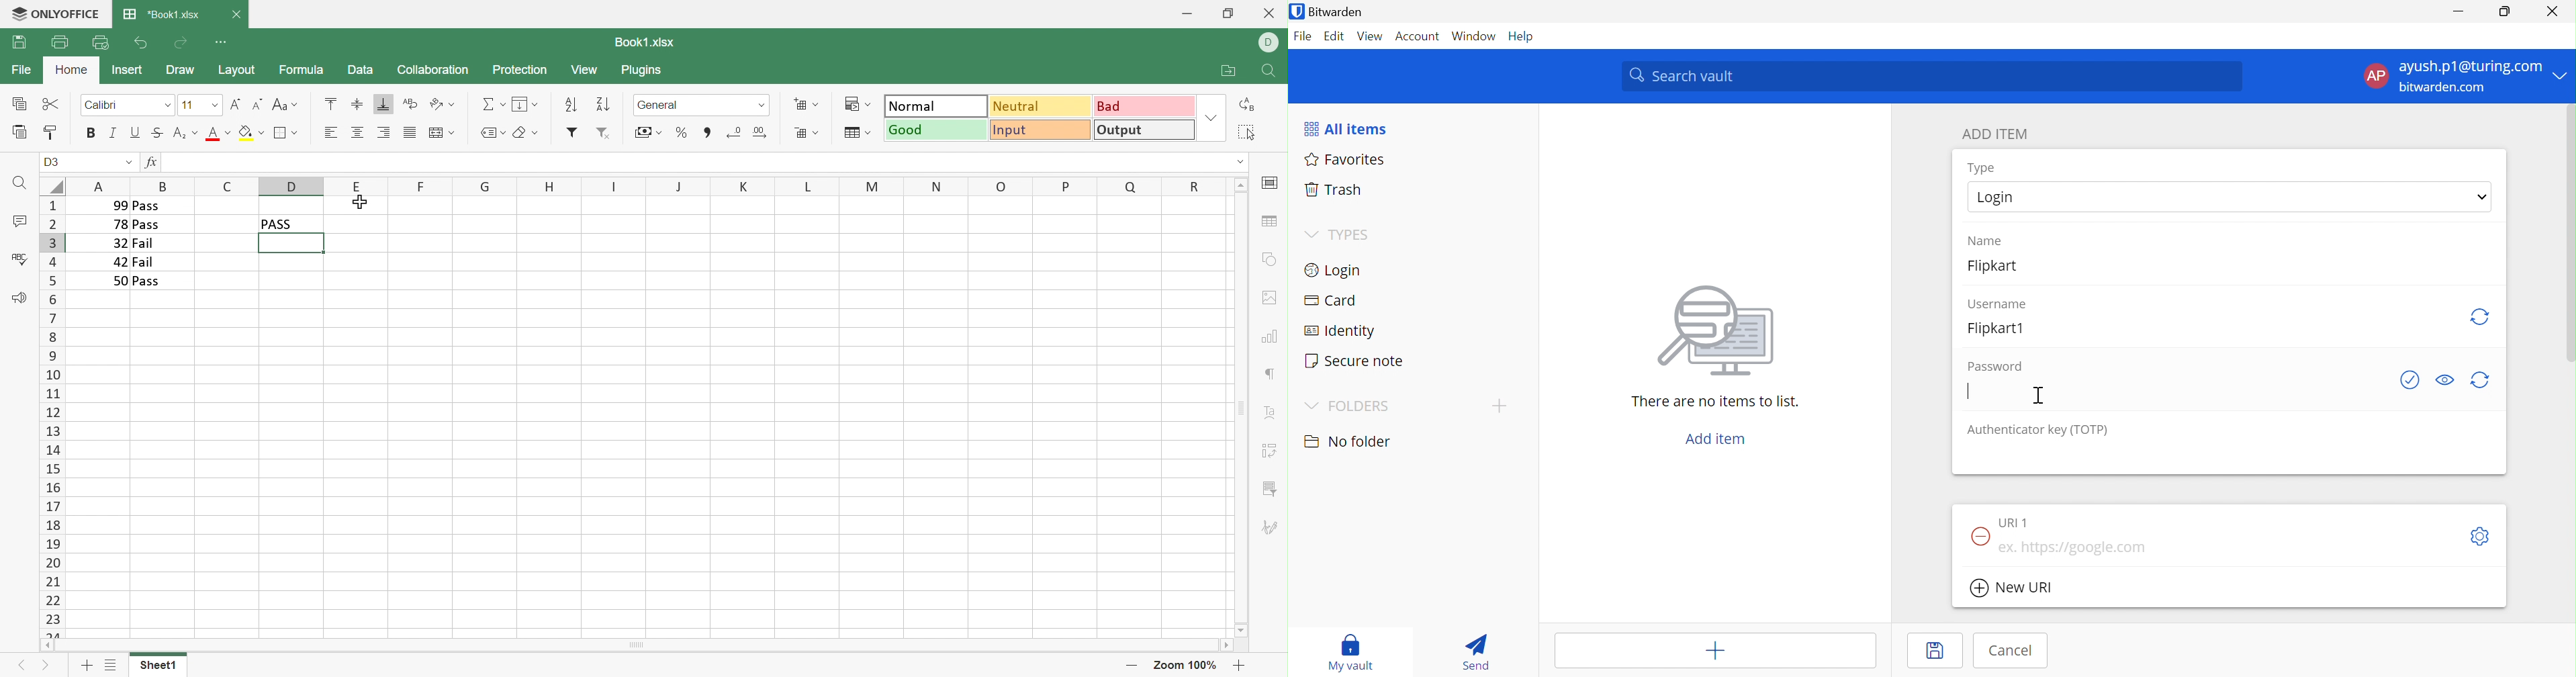 Image resolution: width=2576 pixels, height=700 pixels. I want to click on 78, so click(118, 225).